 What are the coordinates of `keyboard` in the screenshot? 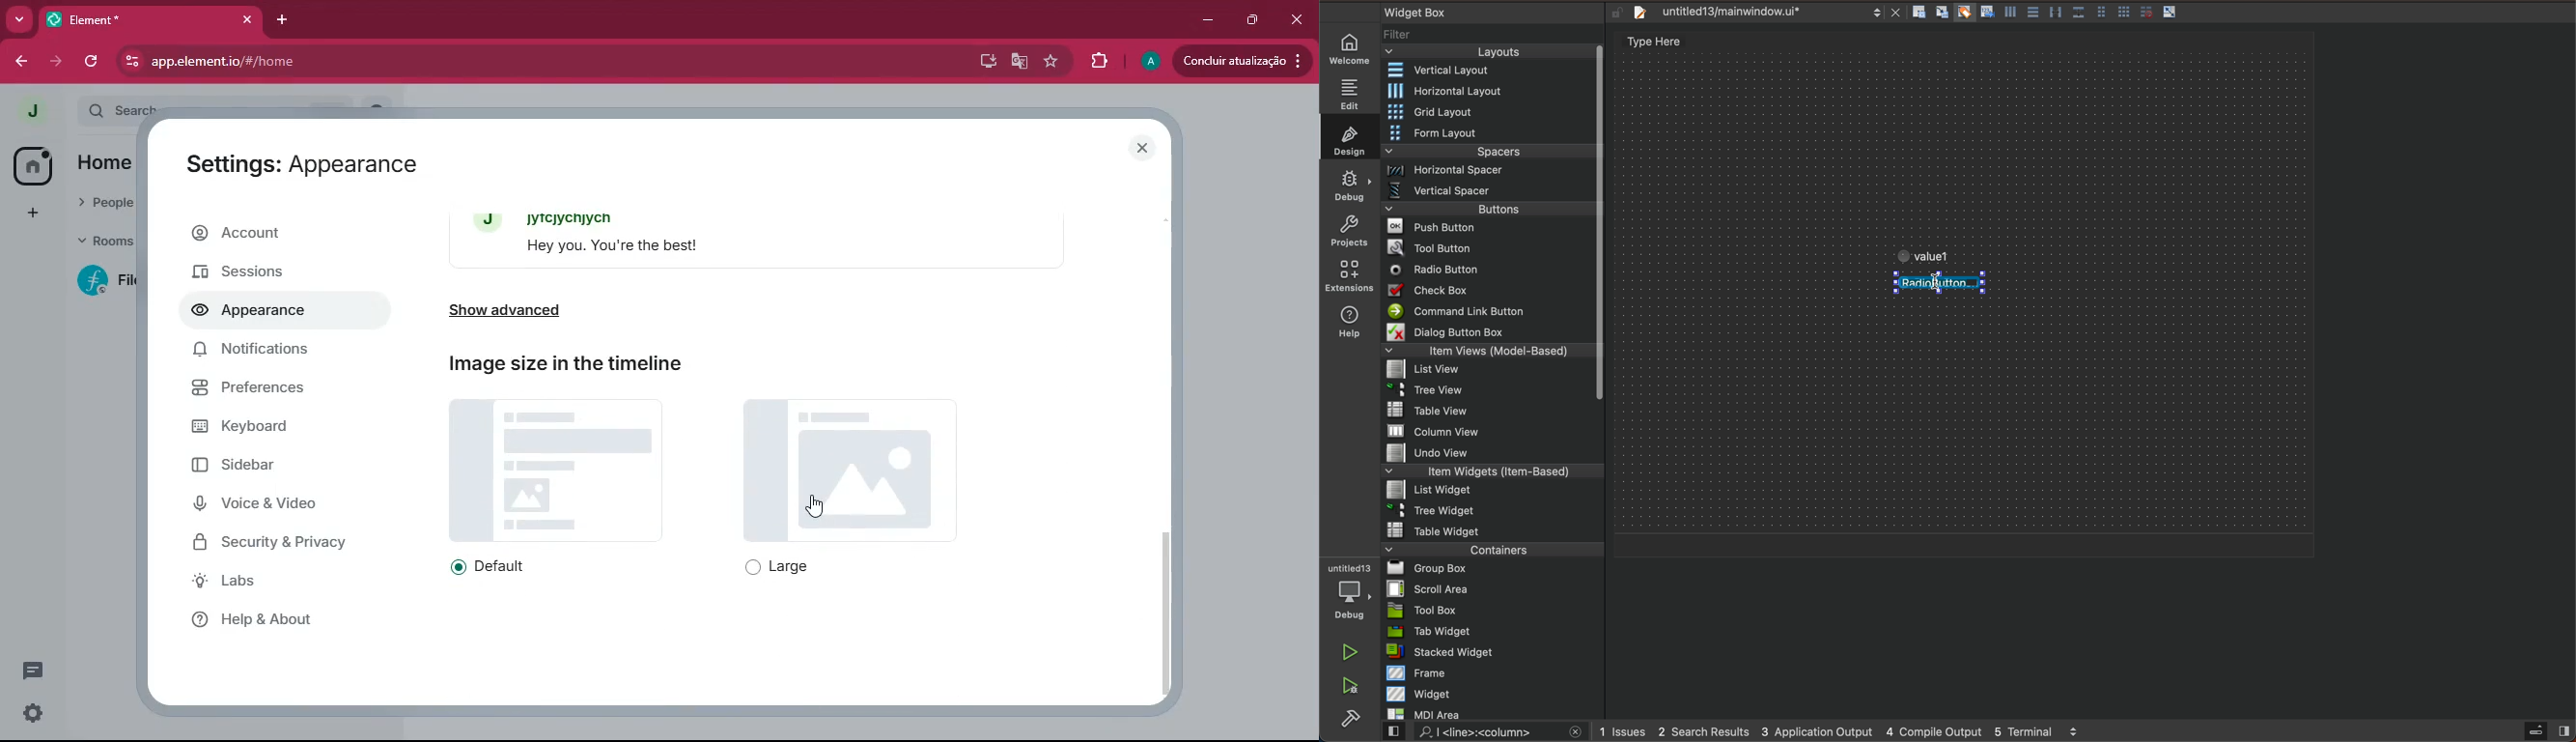 It's located at (267, 429).